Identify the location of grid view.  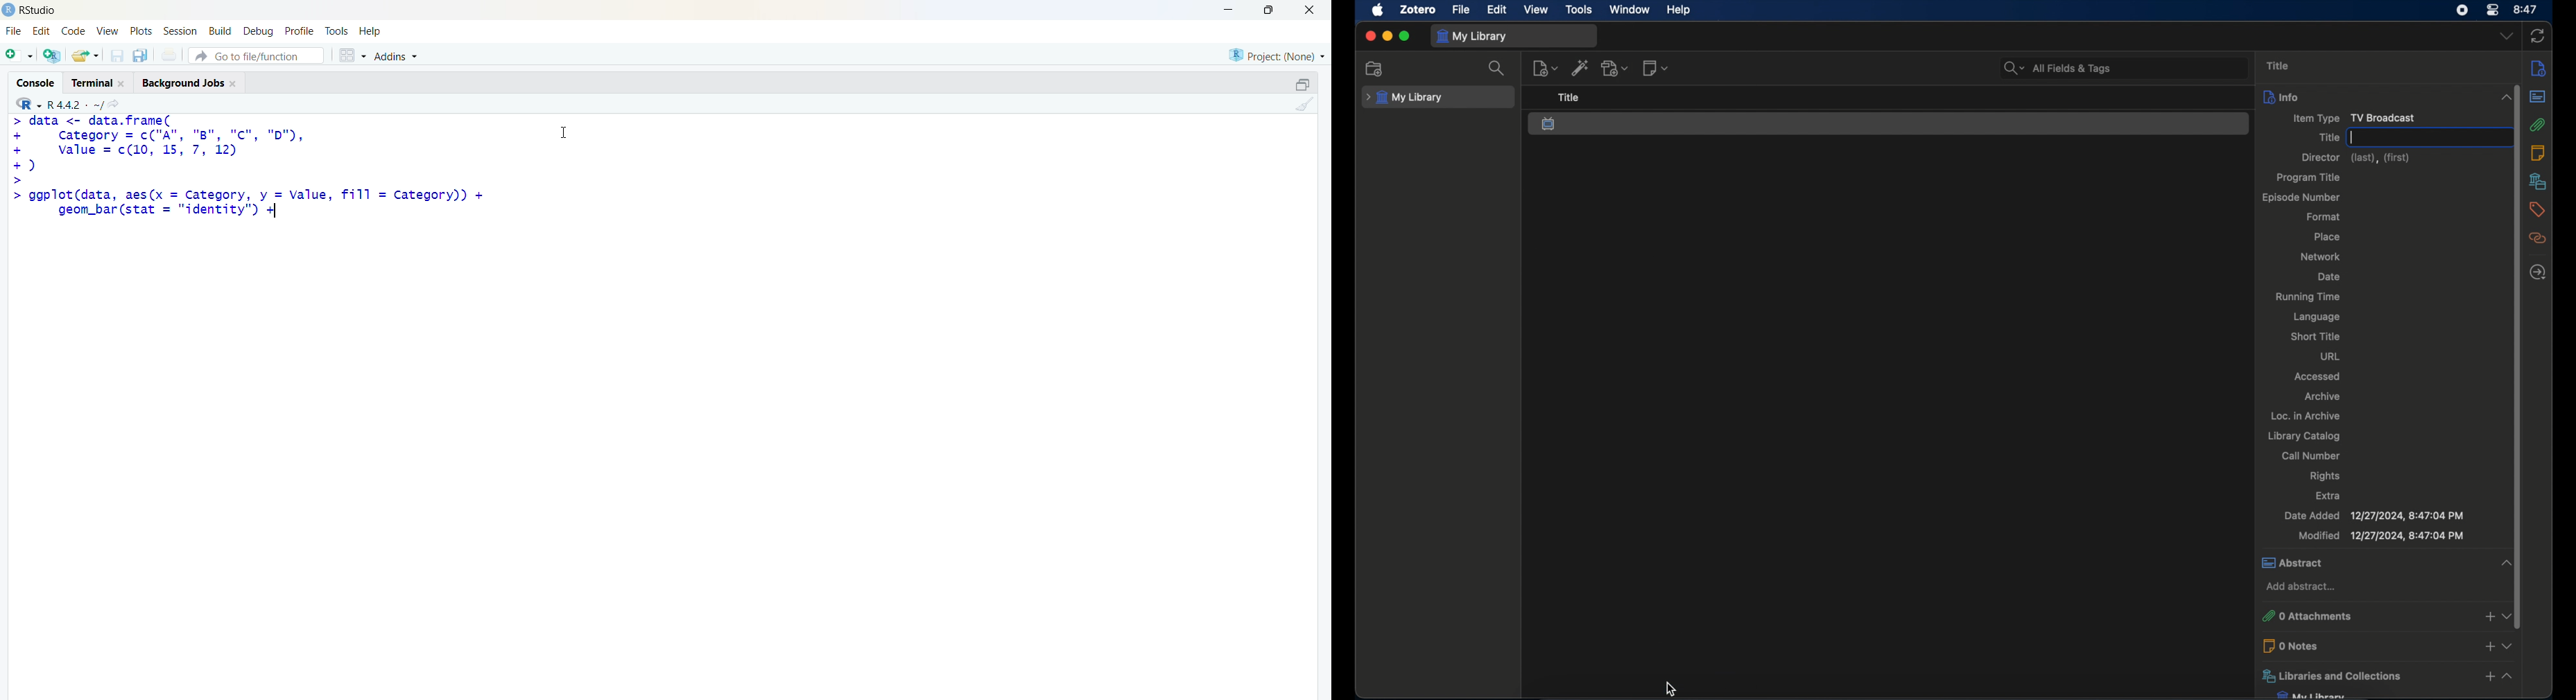
(352, 55).